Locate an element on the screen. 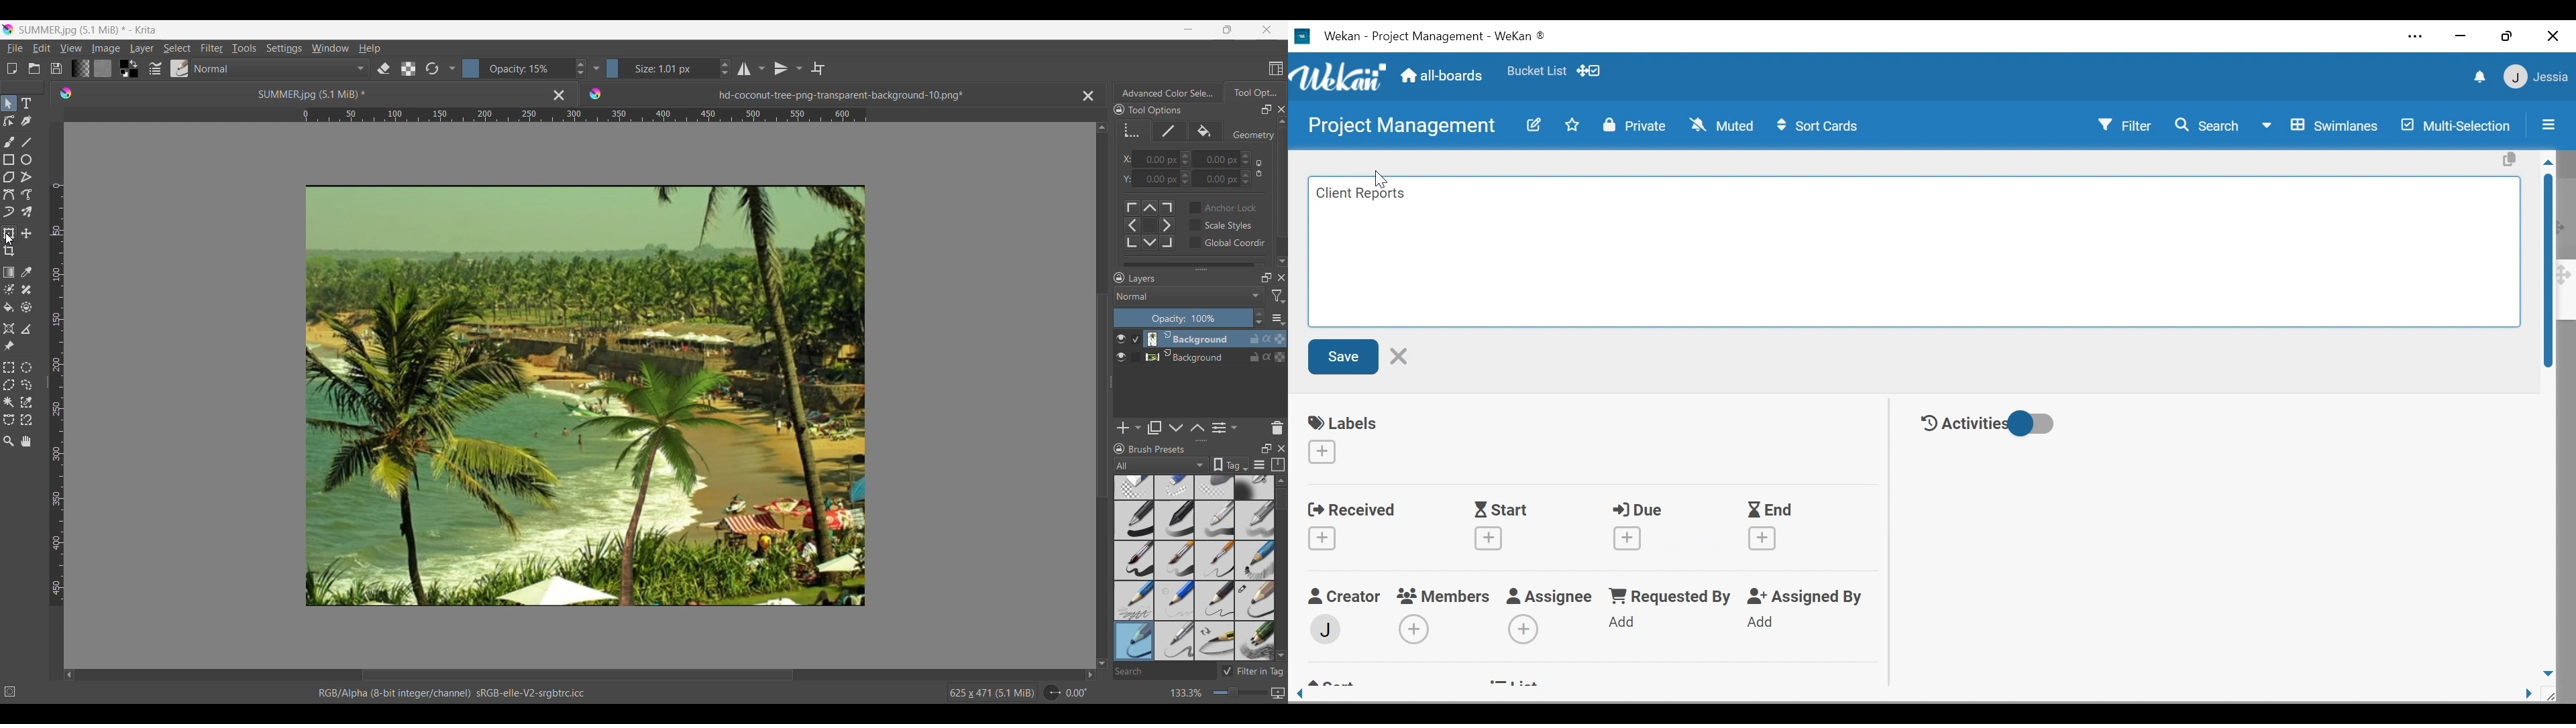 The image size is (2576, 728). Copy is located at coordinates (2511, 160).